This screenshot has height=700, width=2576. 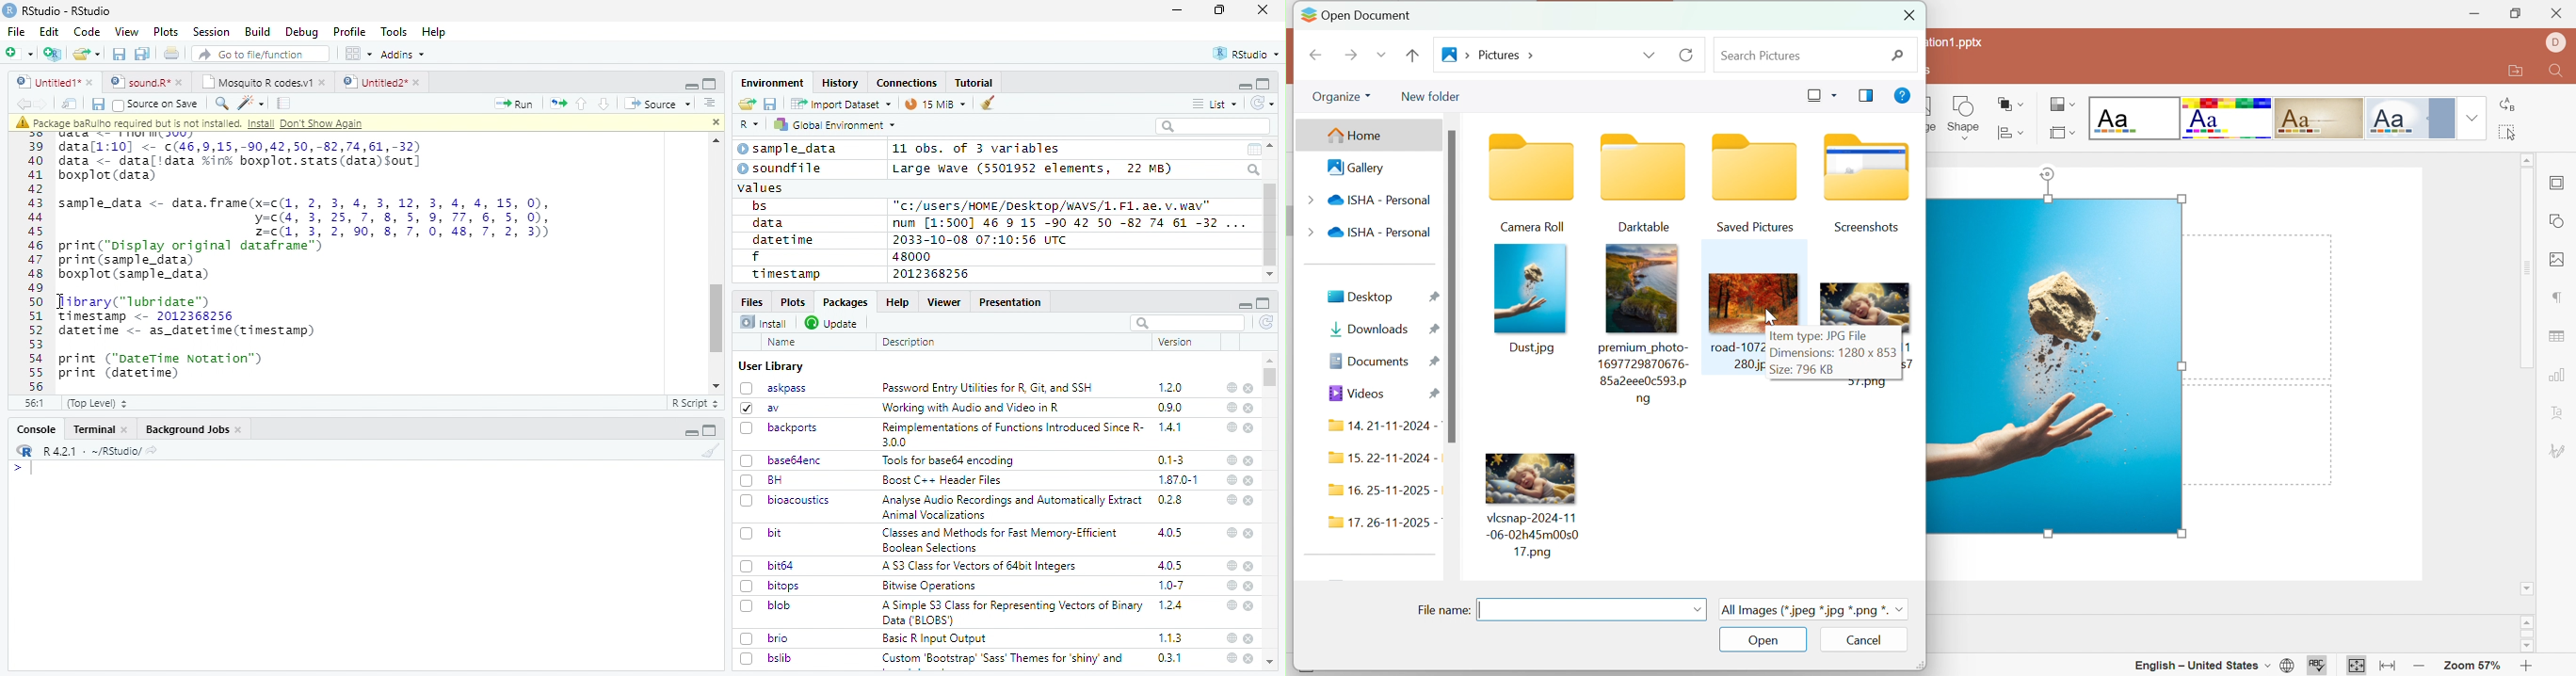 I want to click on Cancel, so click(x=1865, y=640).